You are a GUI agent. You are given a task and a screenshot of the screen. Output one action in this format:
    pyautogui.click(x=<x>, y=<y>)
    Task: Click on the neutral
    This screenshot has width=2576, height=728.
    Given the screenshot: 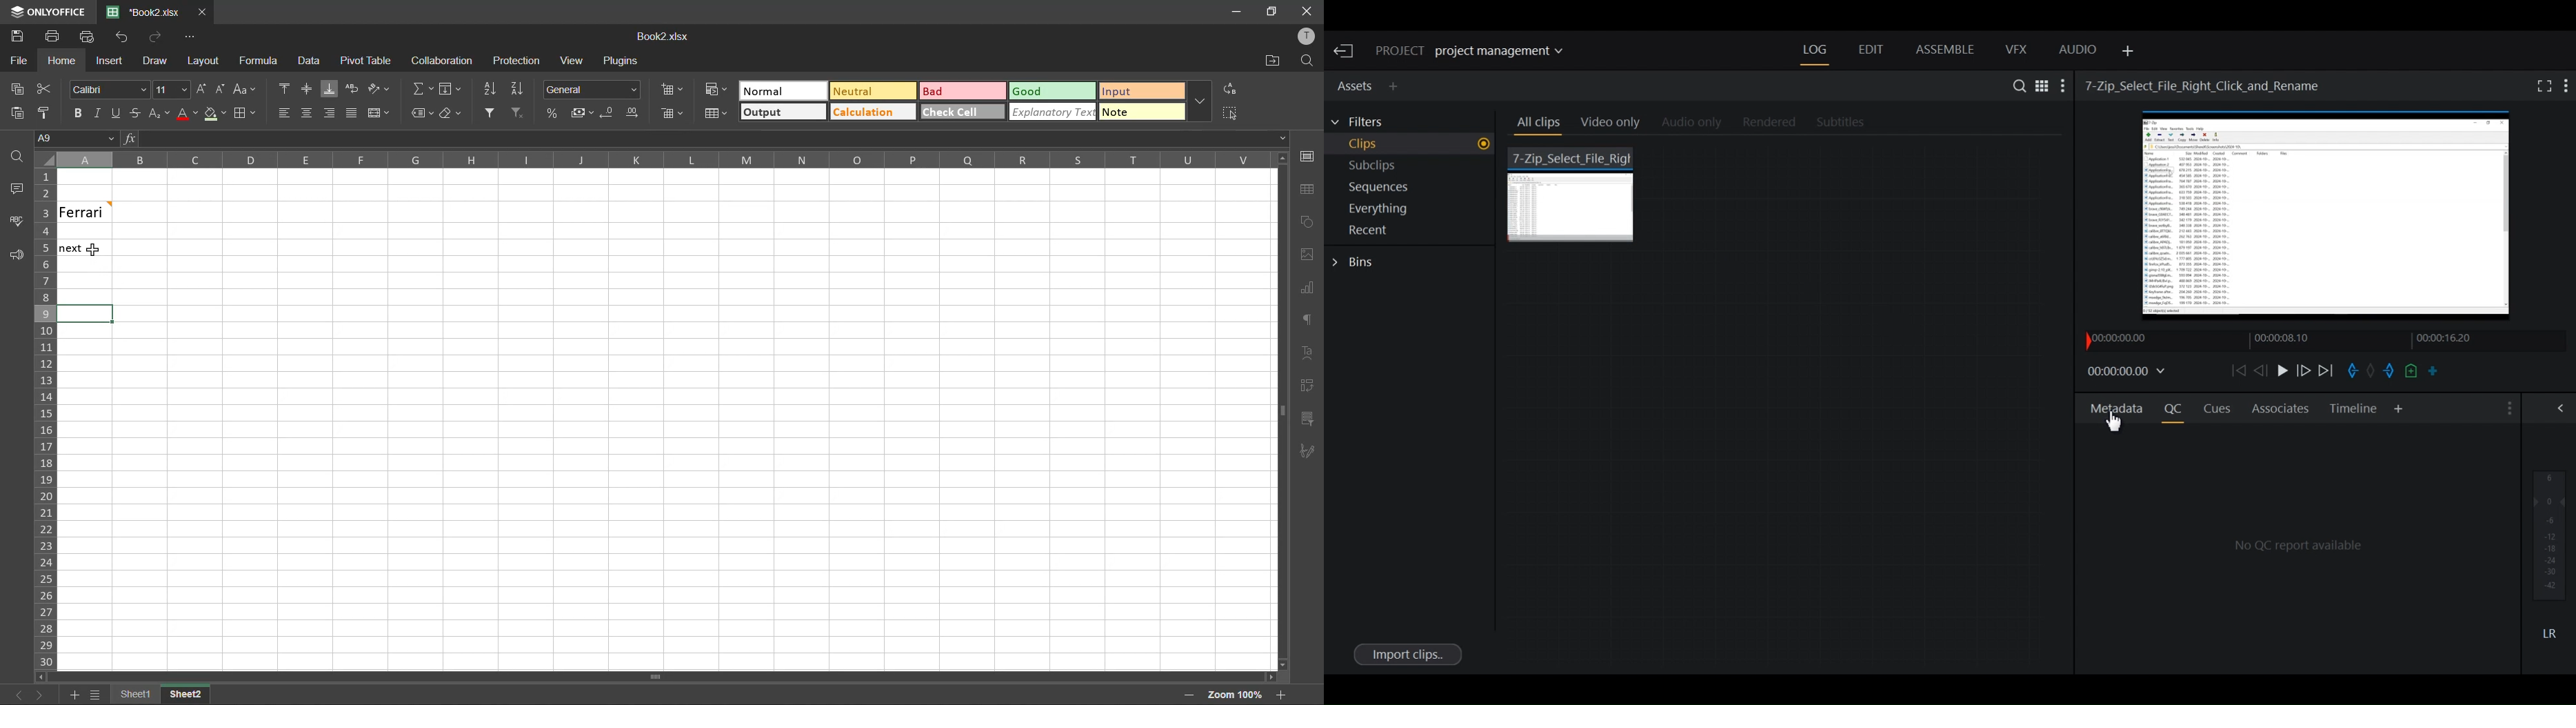 What is the action you would take?
    pyautogui.click(x=870, y=91)
    